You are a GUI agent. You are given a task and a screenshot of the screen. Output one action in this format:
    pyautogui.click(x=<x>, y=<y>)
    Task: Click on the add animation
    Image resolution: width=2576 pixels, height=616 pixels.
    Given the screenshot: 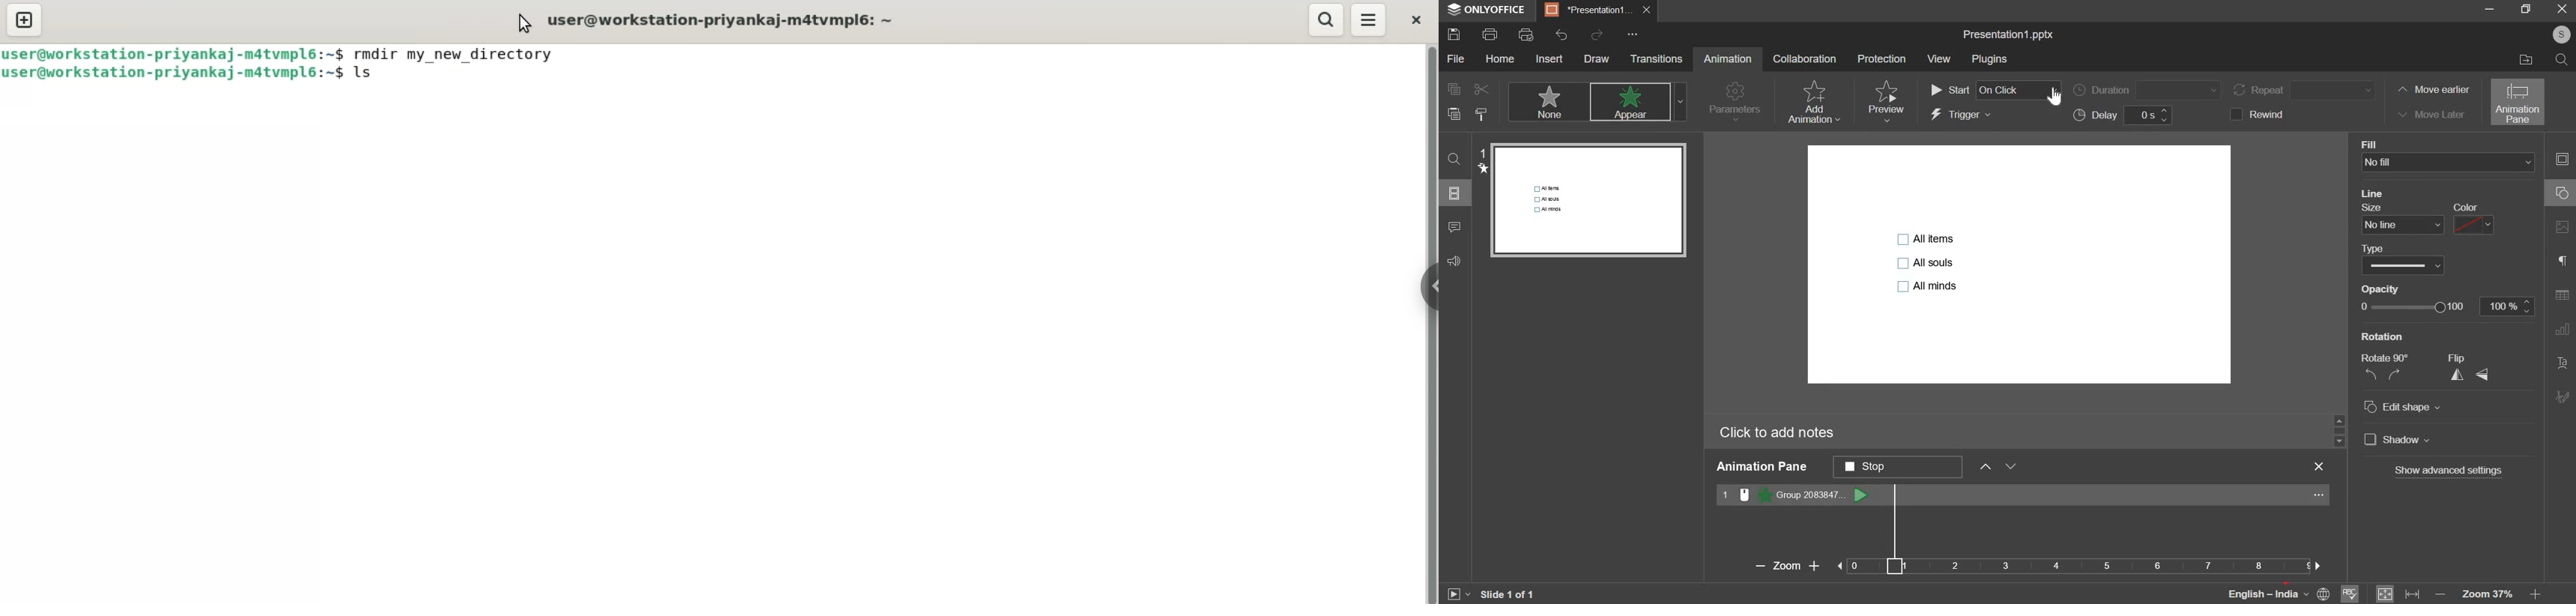 What is the action you would take?
    pyautogui.click(x=1813, y=102)
    